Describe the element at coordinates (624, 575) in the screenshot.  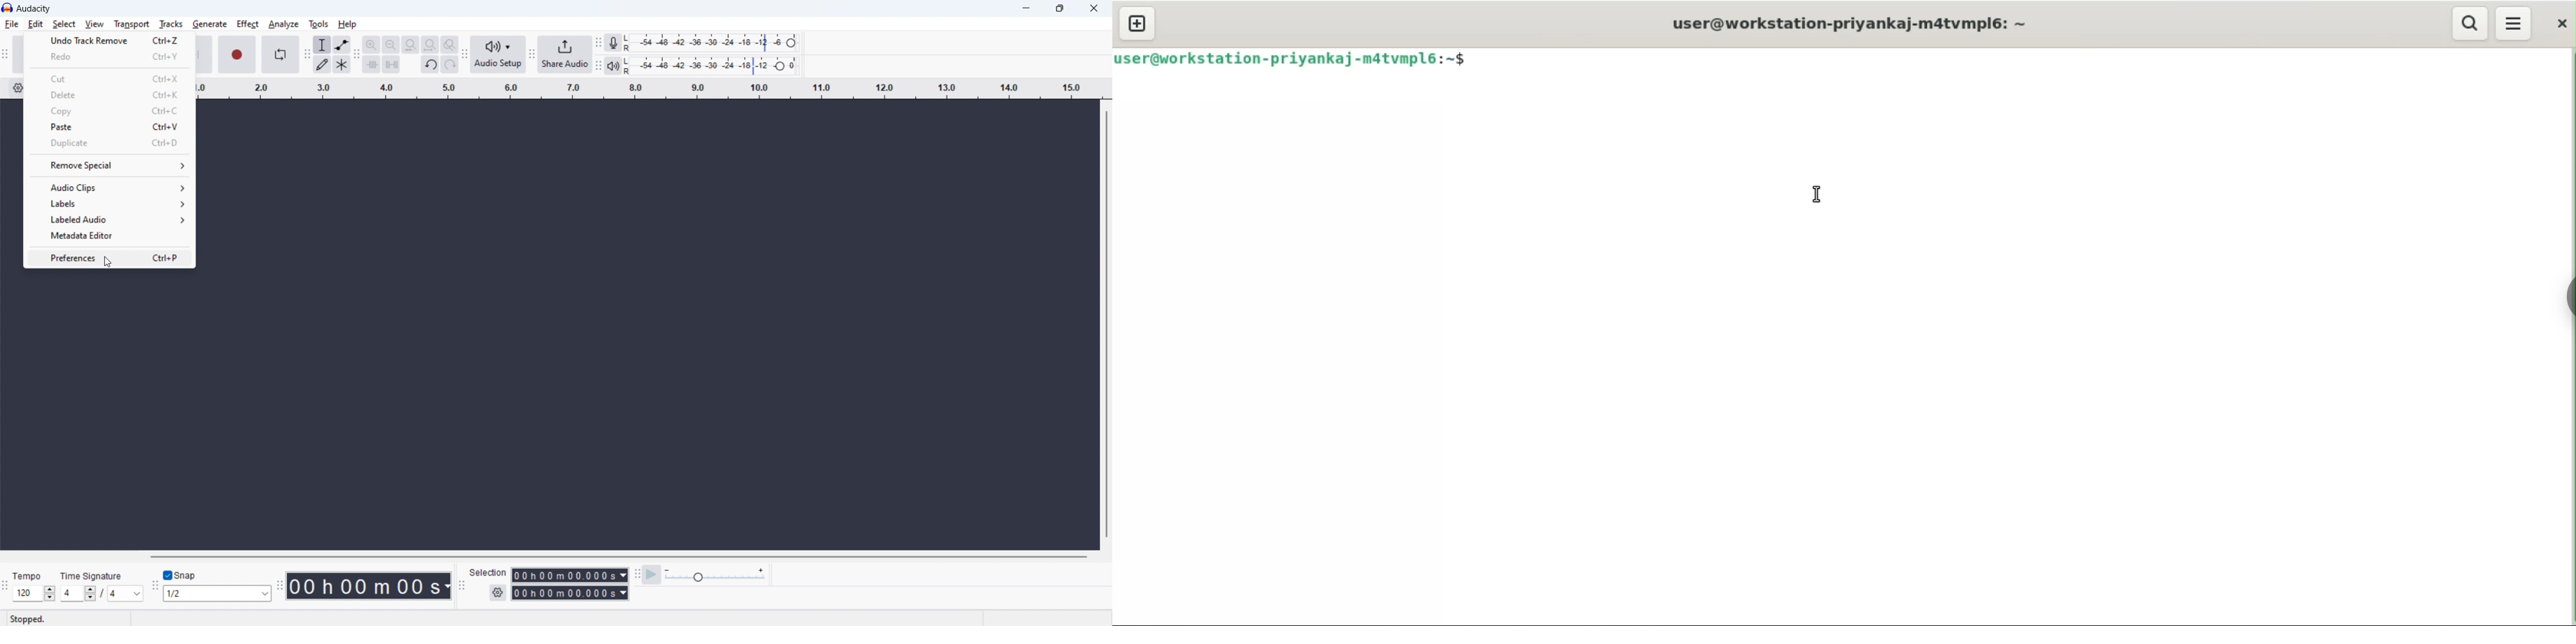
I see `Duration measurement` at that location.